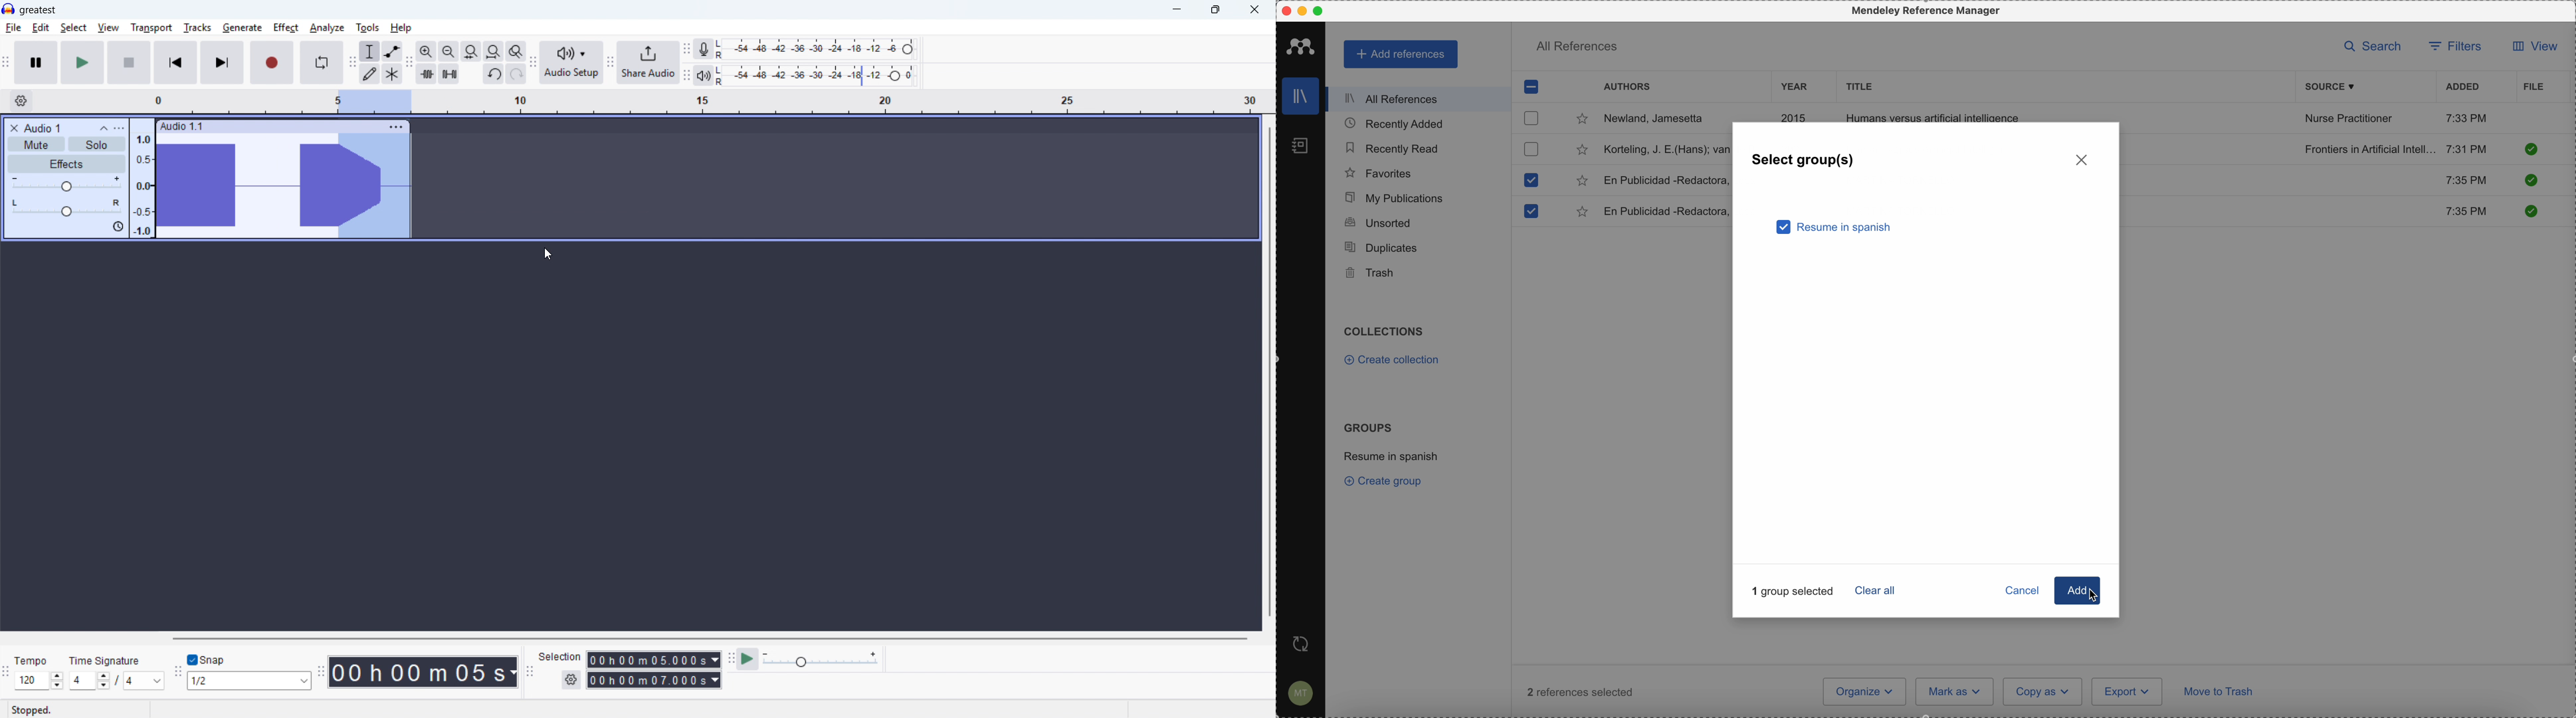  Describe the element at coordinates (2127, 691) in the screenshot. I see `export` at that location.